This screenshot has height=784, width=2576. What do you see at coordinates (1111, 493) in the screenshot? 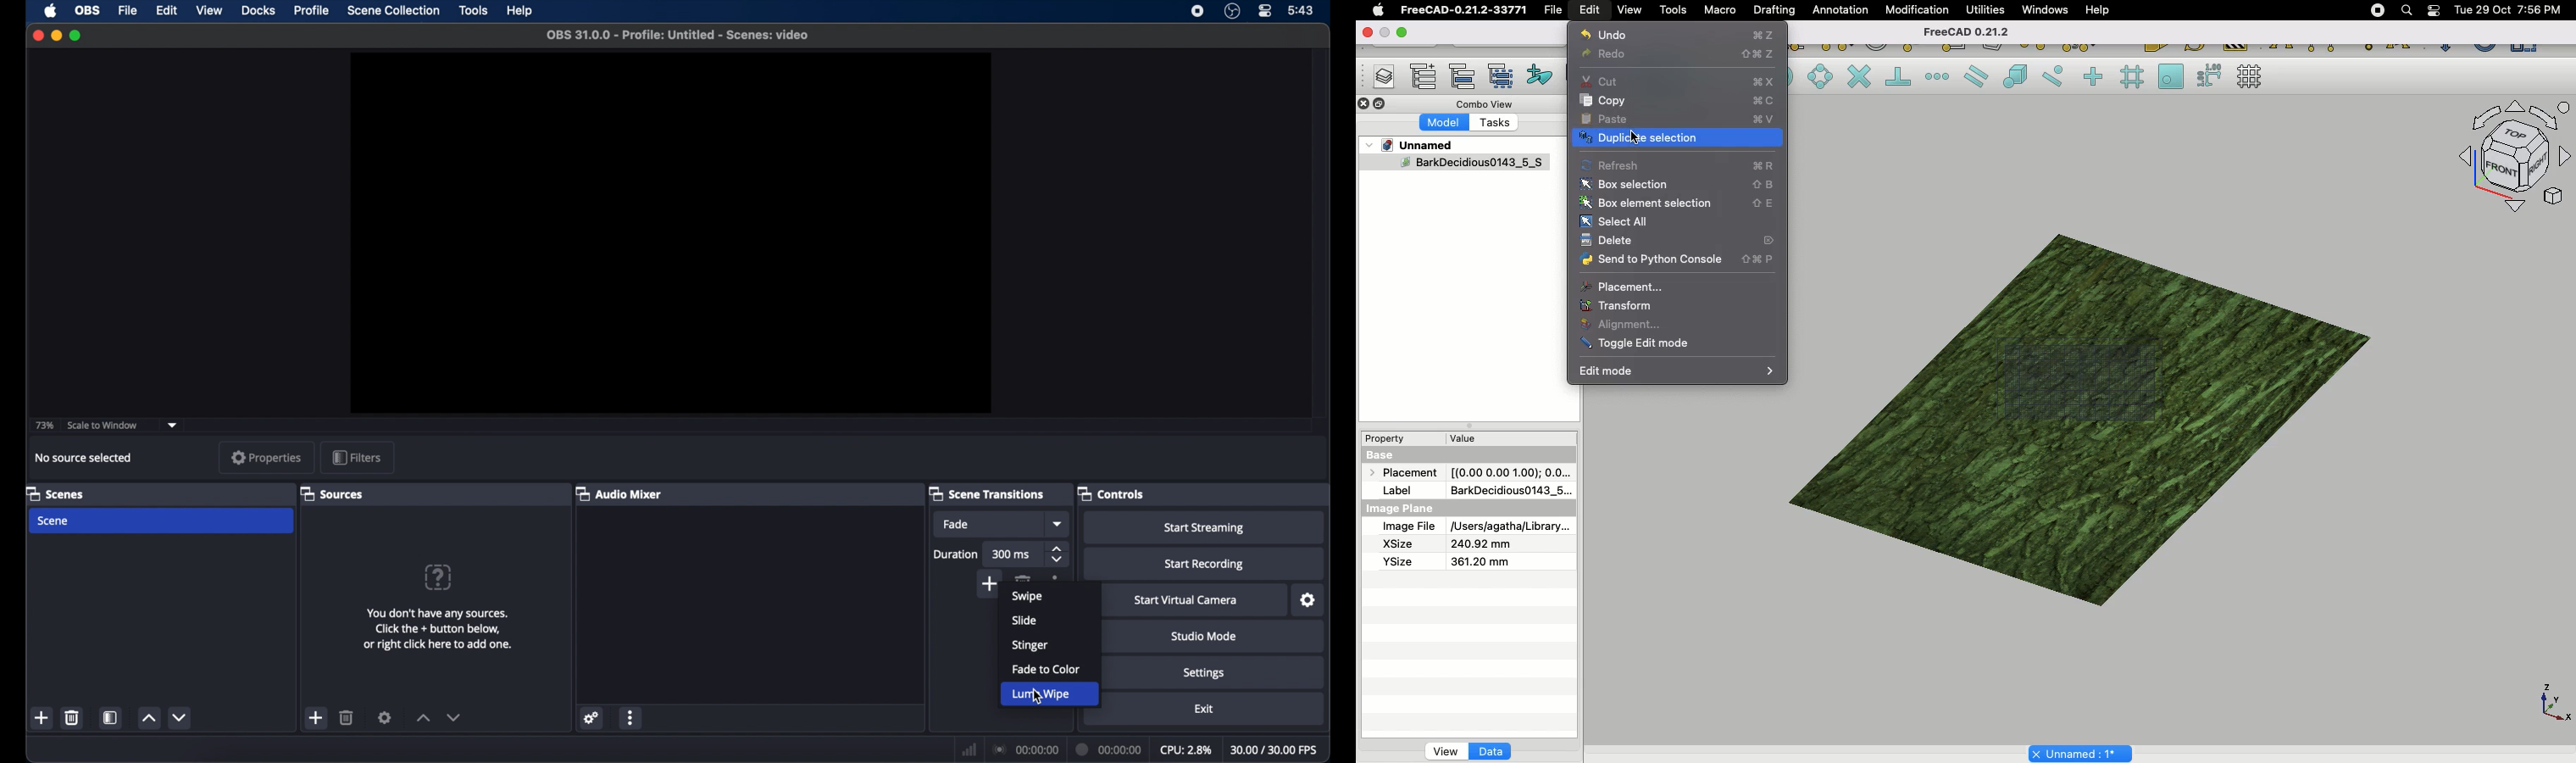
I see `controls` at bounding box center [1111, 493].